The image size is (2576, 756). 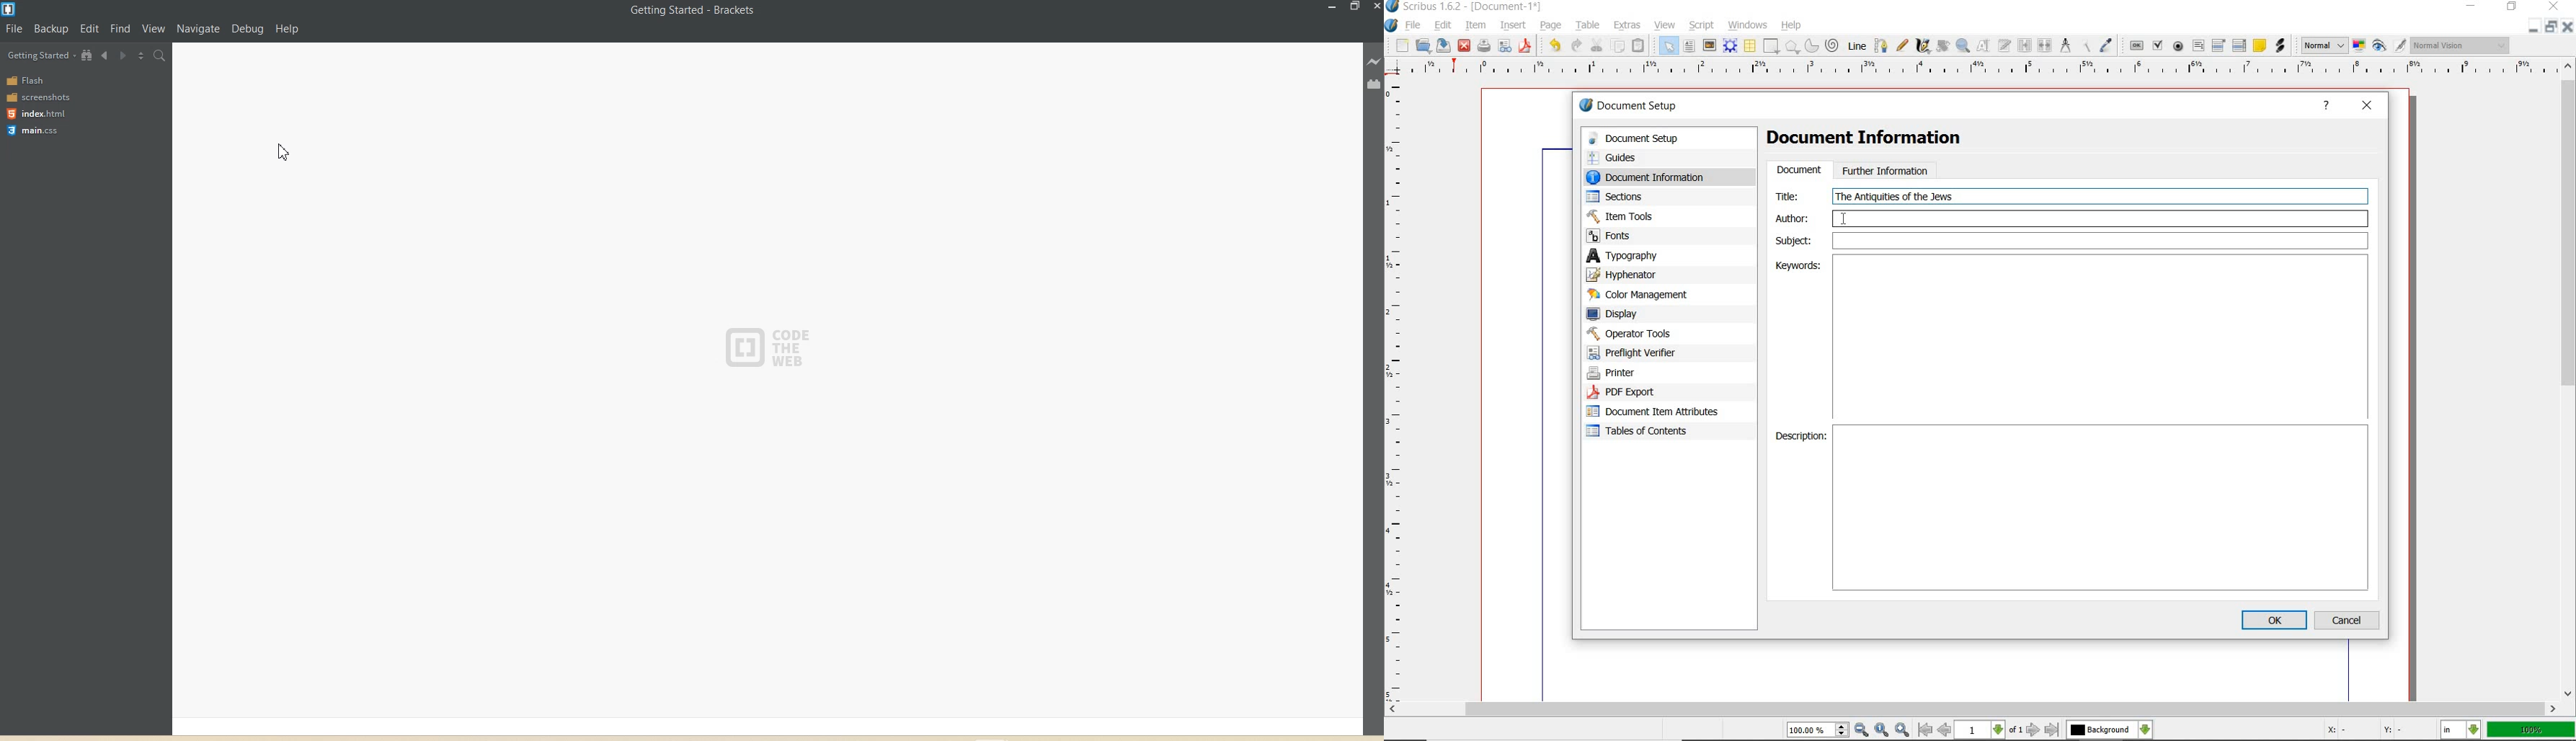 I want to click on cursor, so click(x=1842, y=219).